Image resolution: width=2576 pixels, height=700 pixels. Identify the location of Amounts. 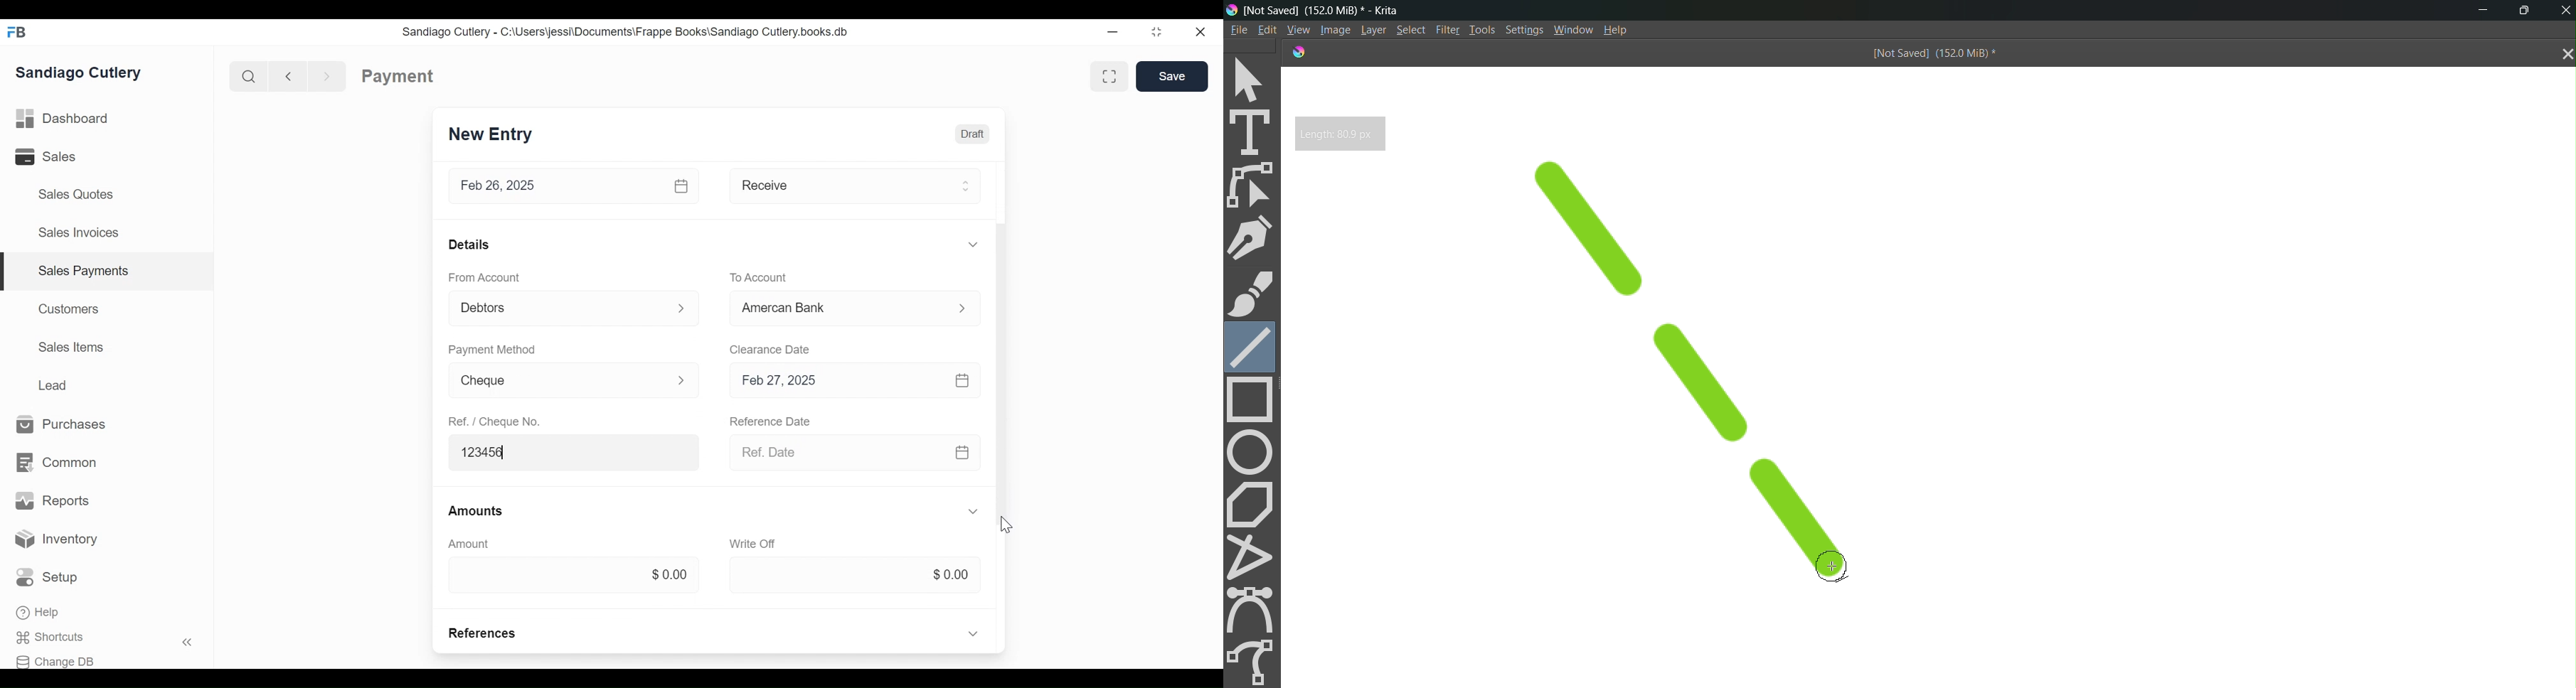
(477, 512).